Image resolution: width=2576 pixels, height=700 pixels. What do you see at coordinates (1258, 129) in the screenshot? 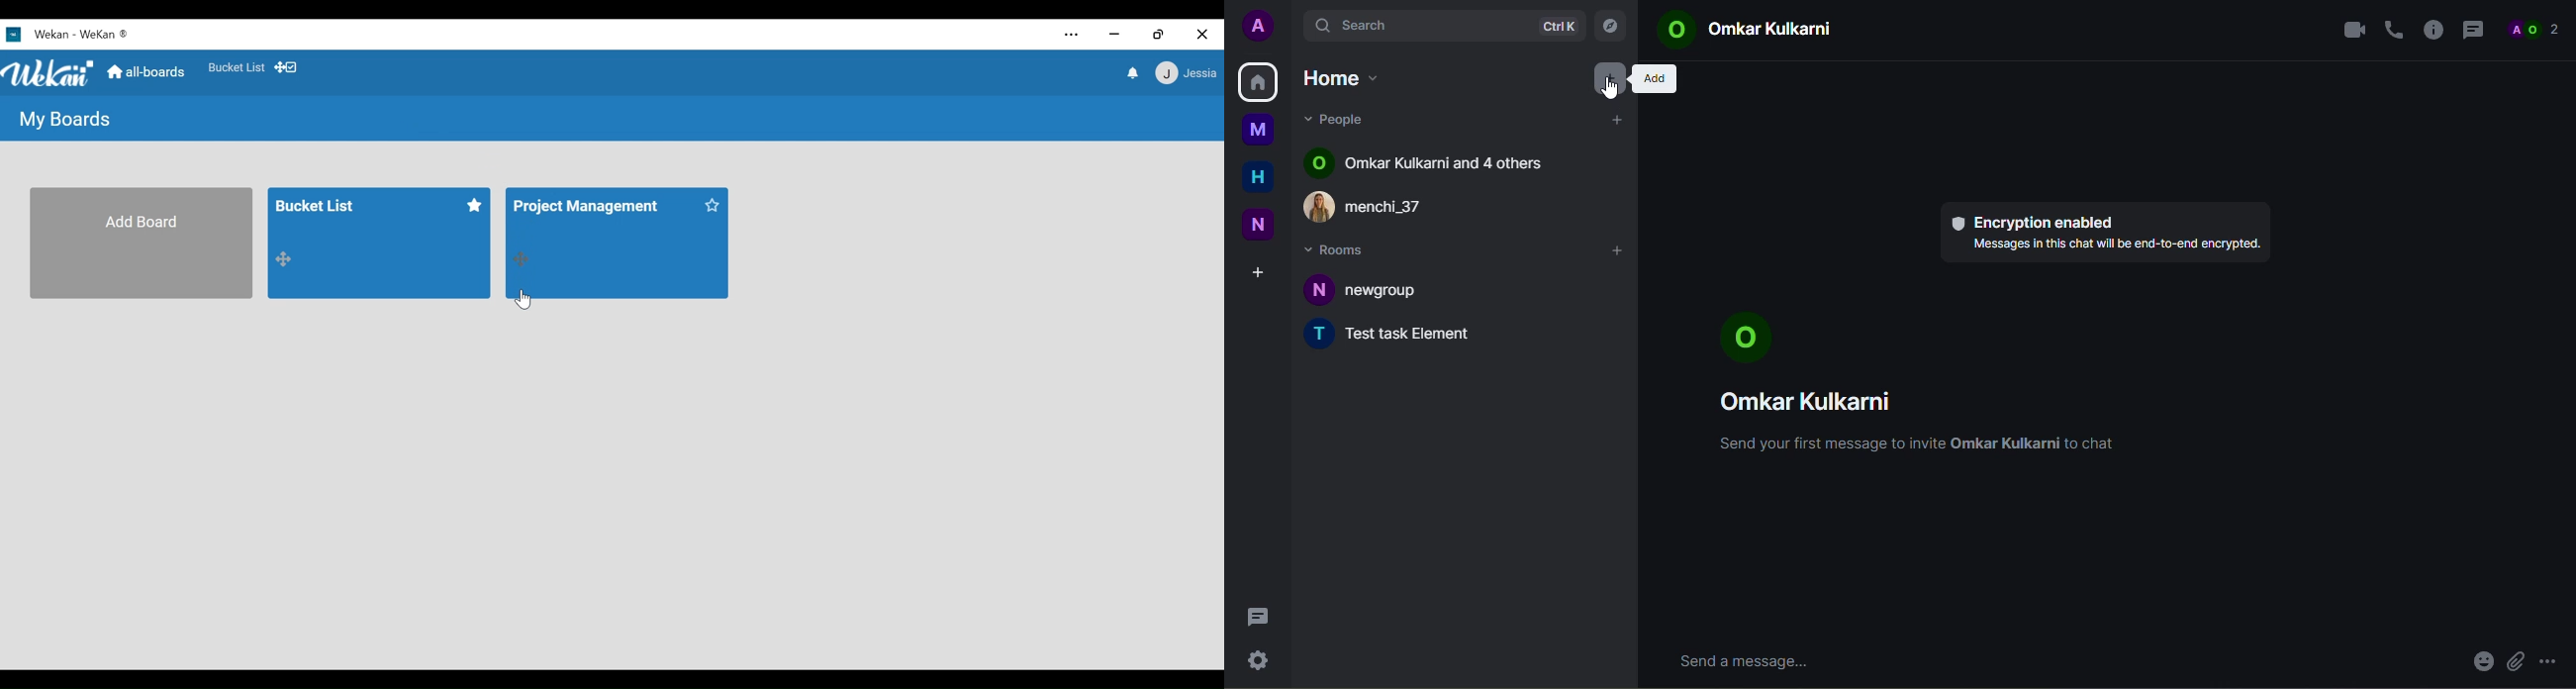
I see `myspace` at bounding box center [1258, 129].